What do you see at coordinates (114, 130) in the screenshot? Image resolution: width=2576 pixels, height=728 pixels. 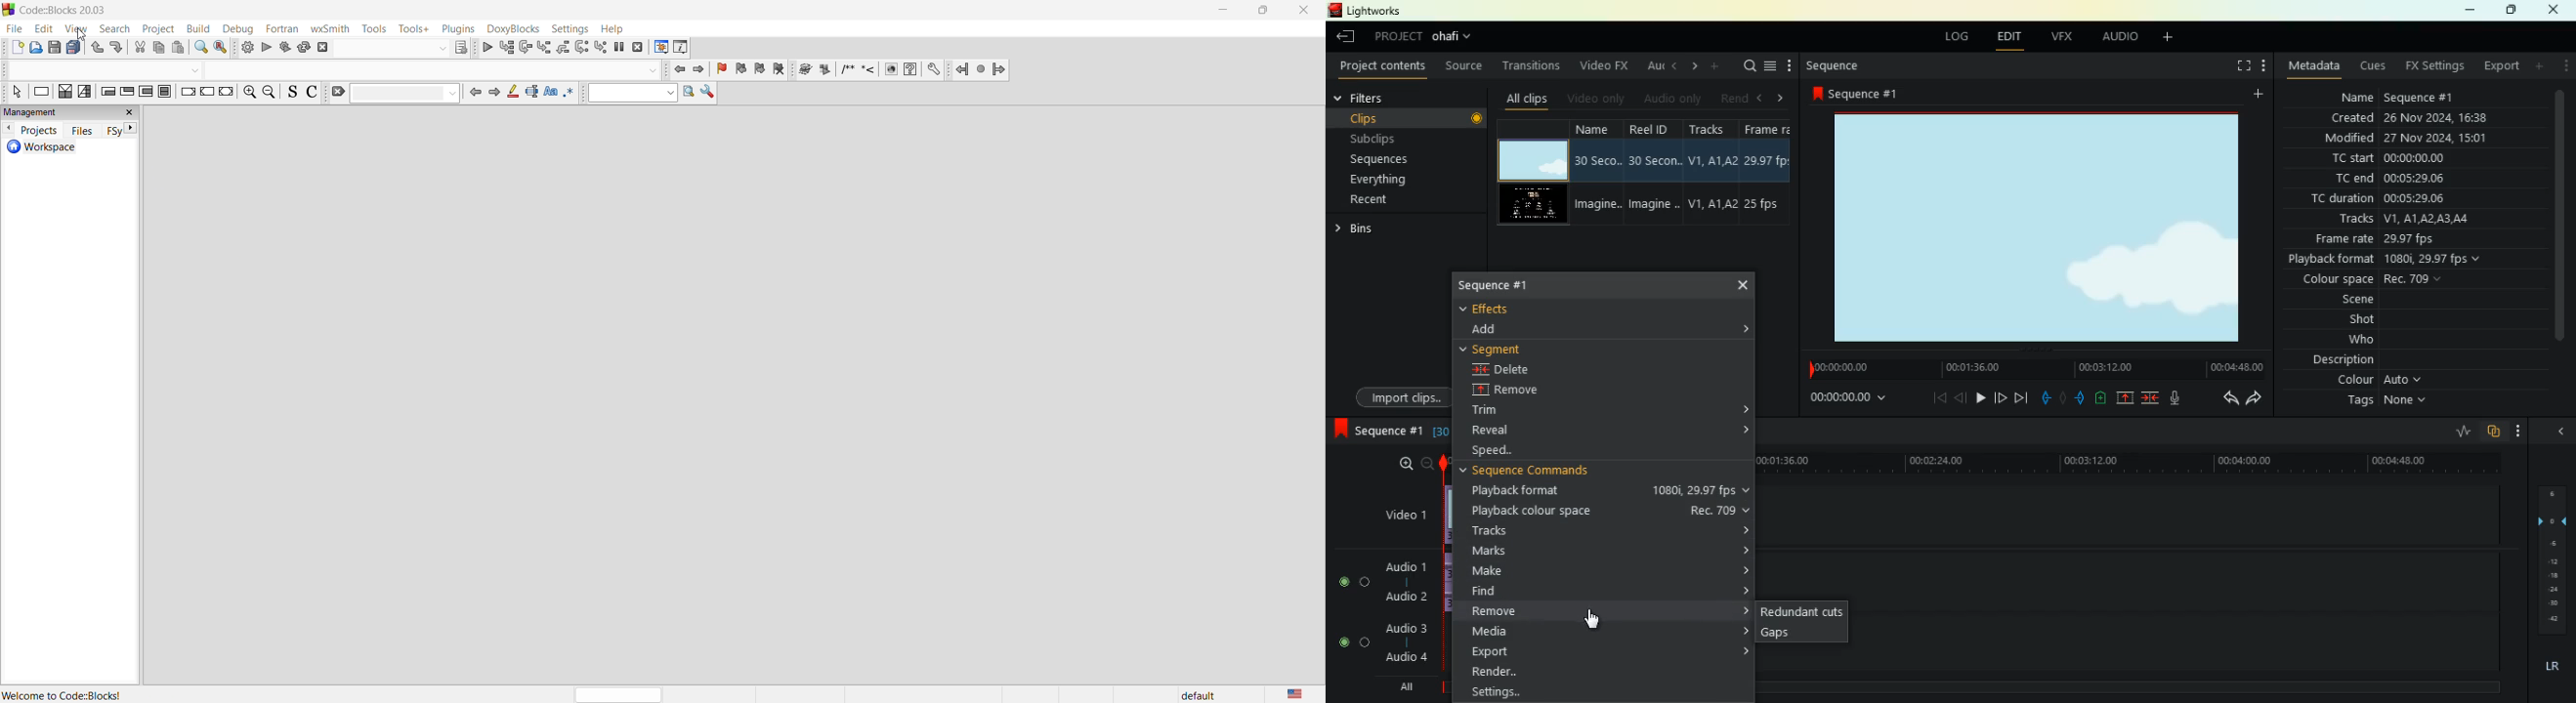 I see `` at bounding box center [114, 130].